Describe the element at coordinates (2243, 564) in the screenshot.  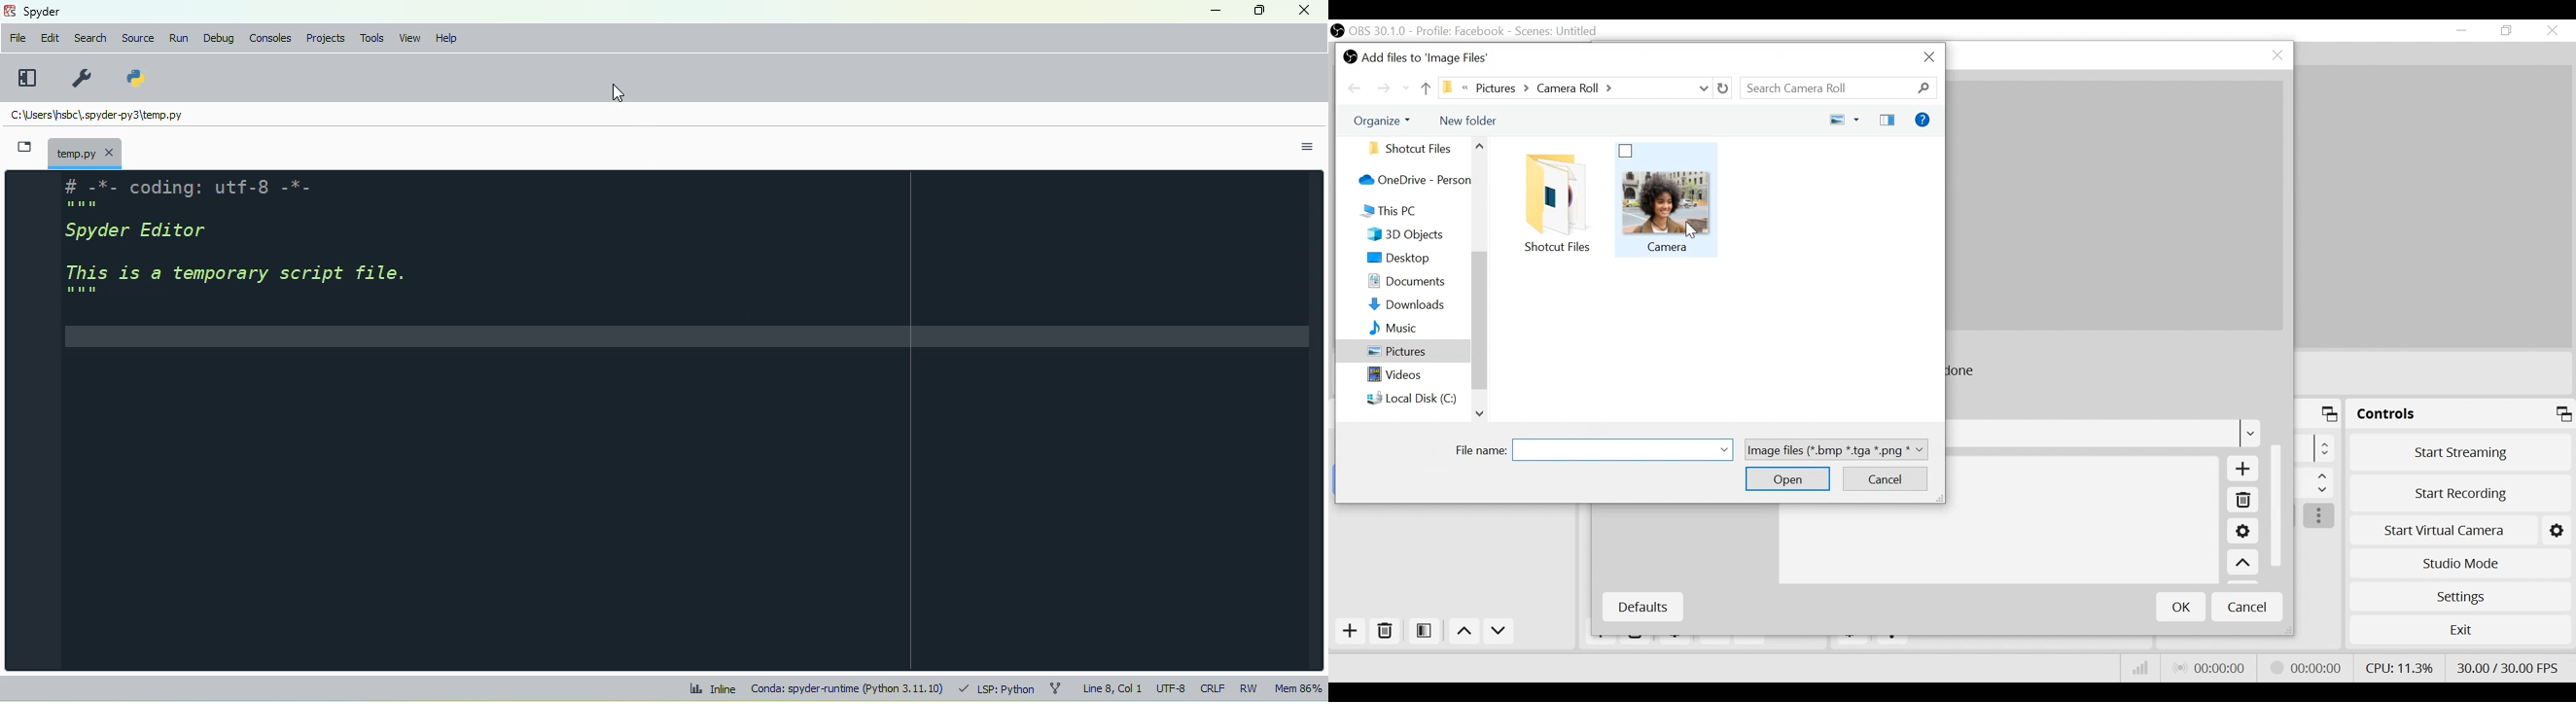
I see `Move up` at that location.